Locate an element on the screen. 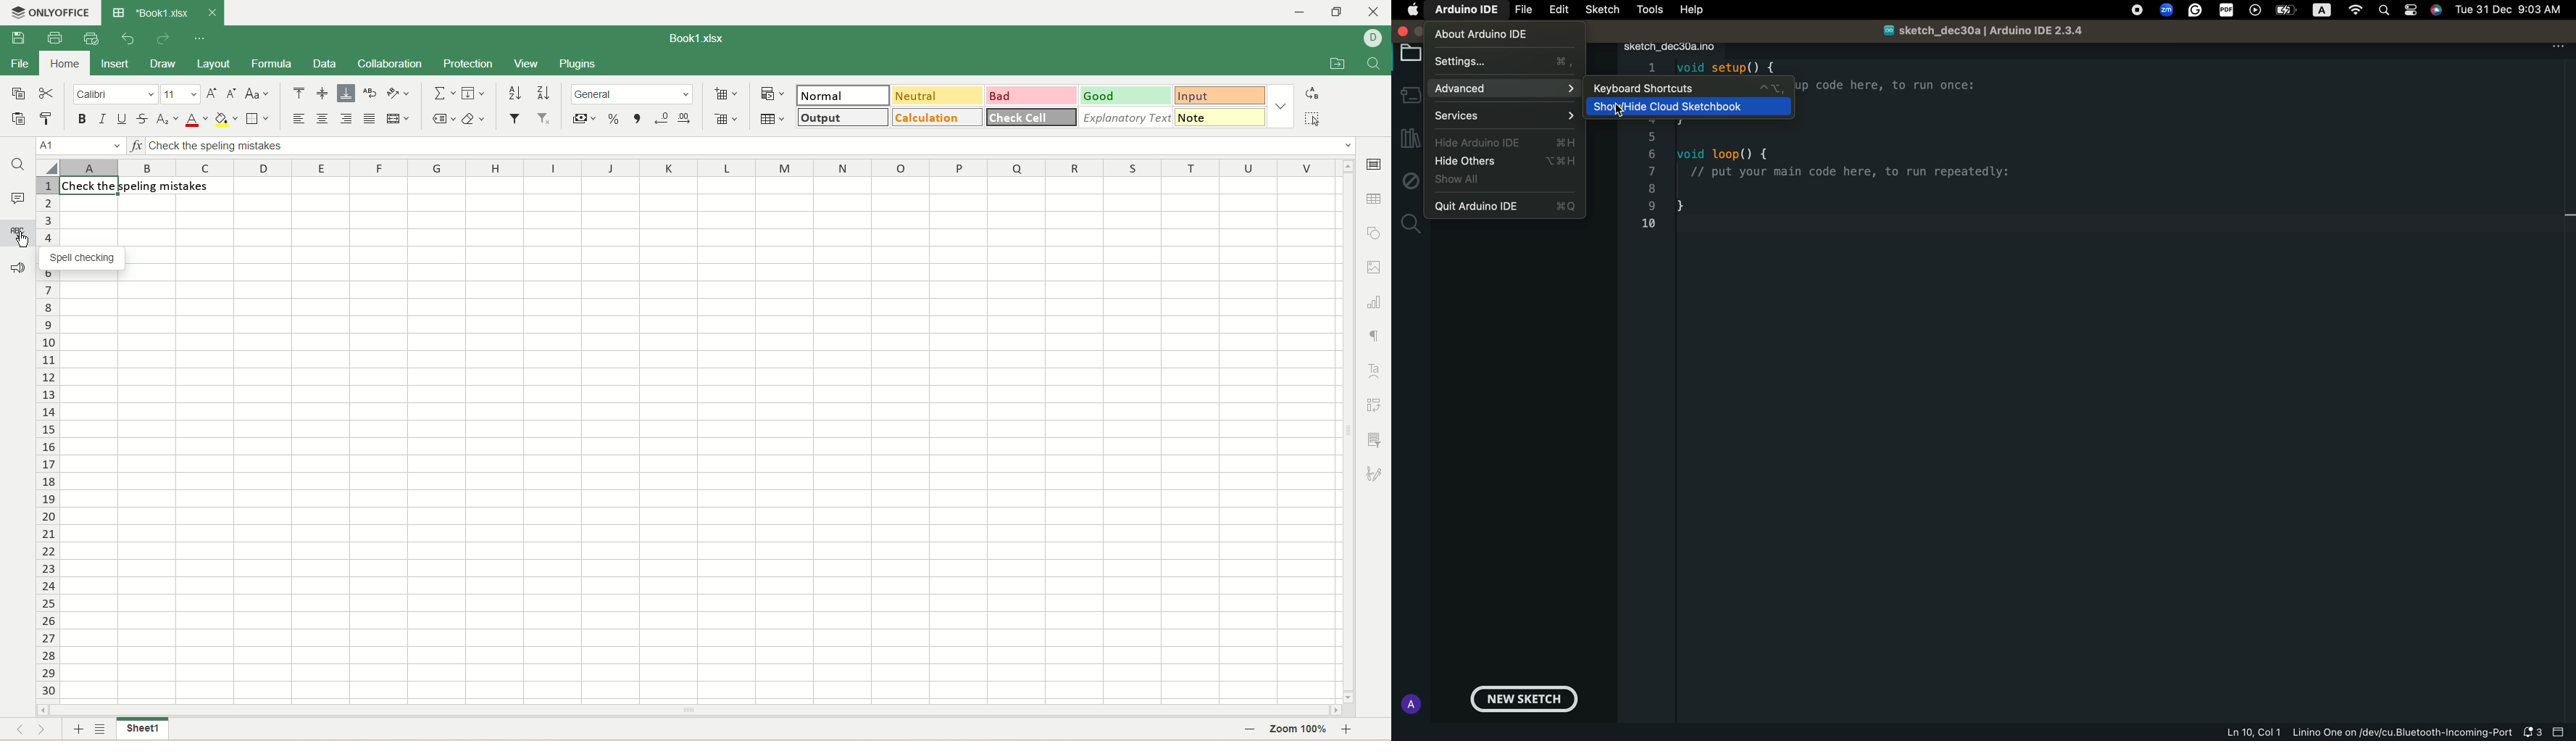  align top is located at coordinates (299, 91).